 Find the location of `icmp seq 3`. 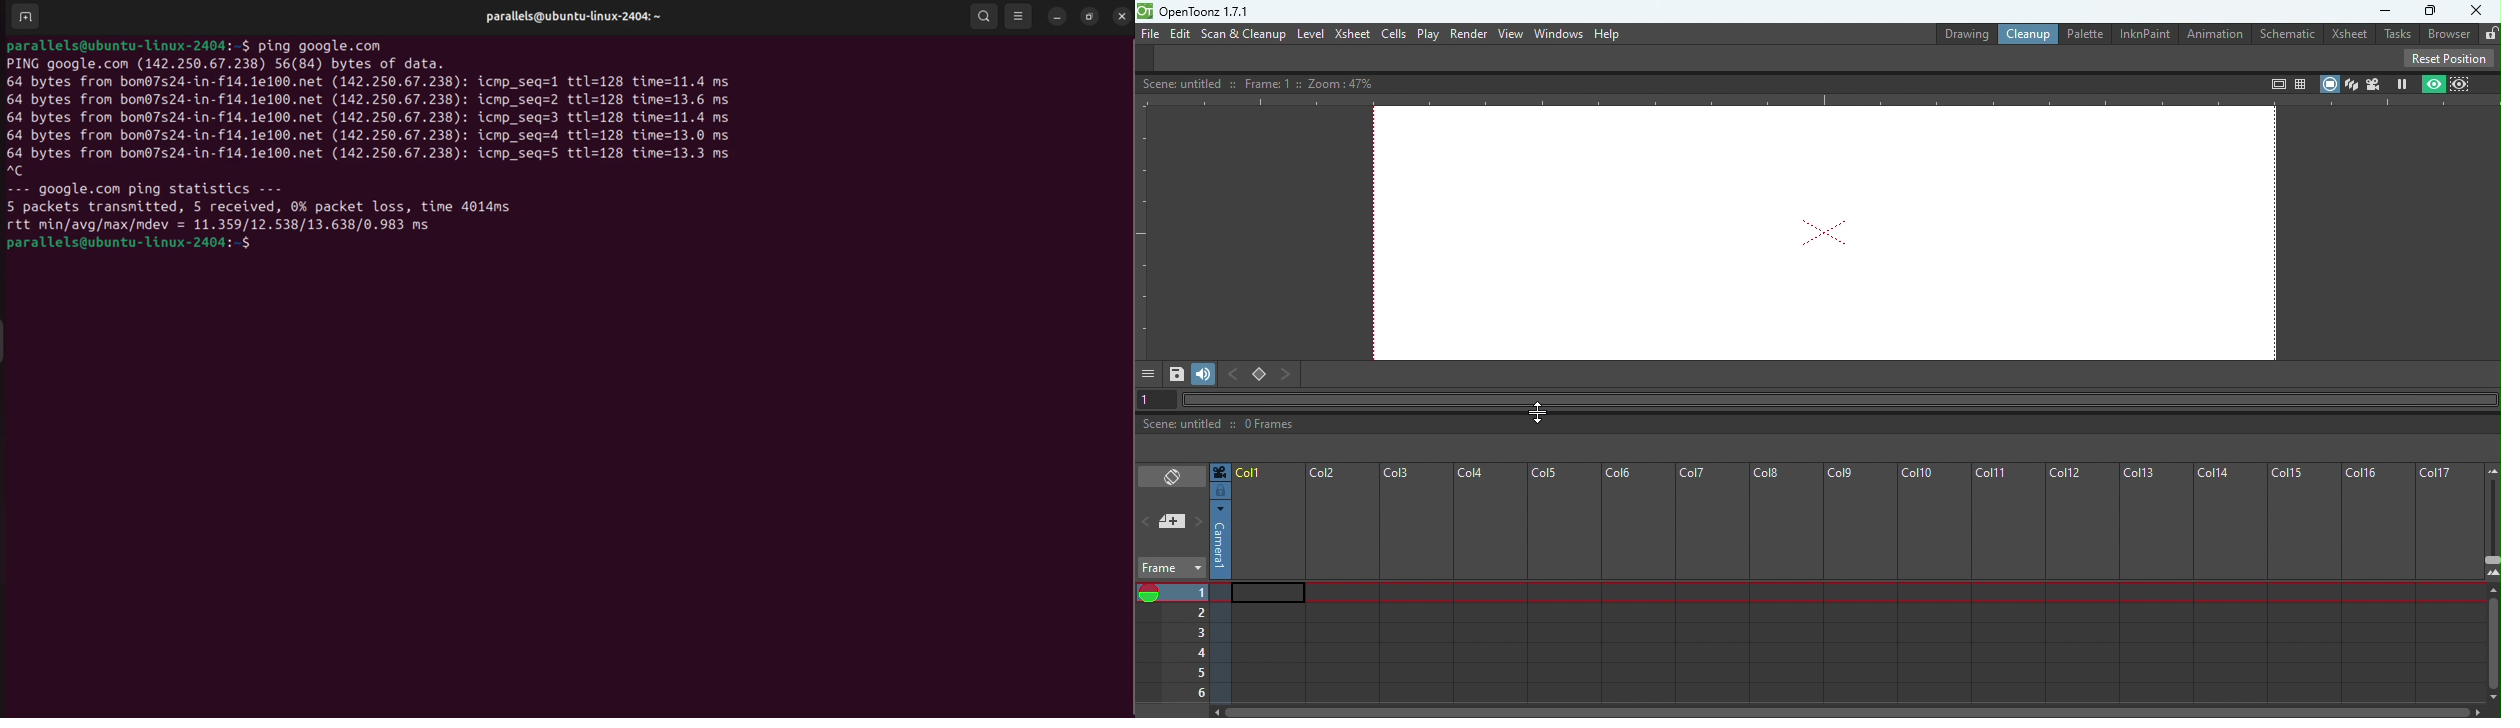

icmp seq 3 is located at coordinates (516, 119).